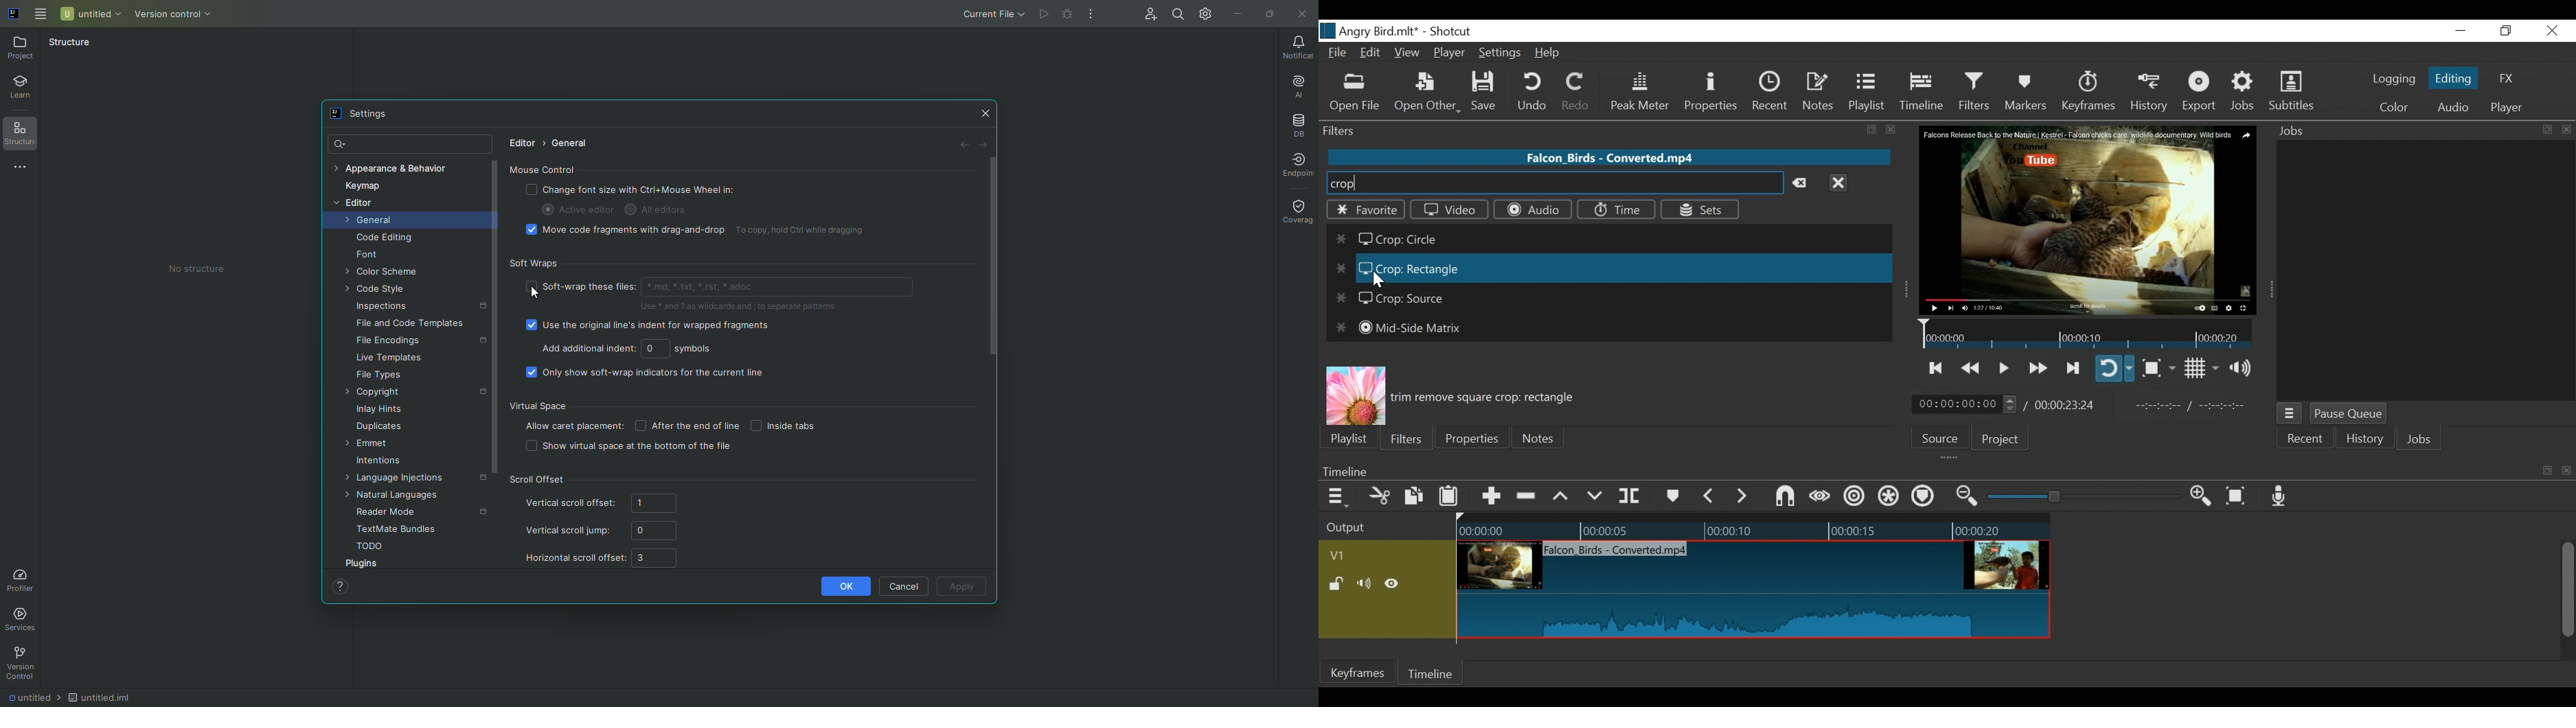 This screenshot has height=728, width=2576. Describe the element at coordinates (1577, 92) in the screenshot. I see `Redo` at that location.